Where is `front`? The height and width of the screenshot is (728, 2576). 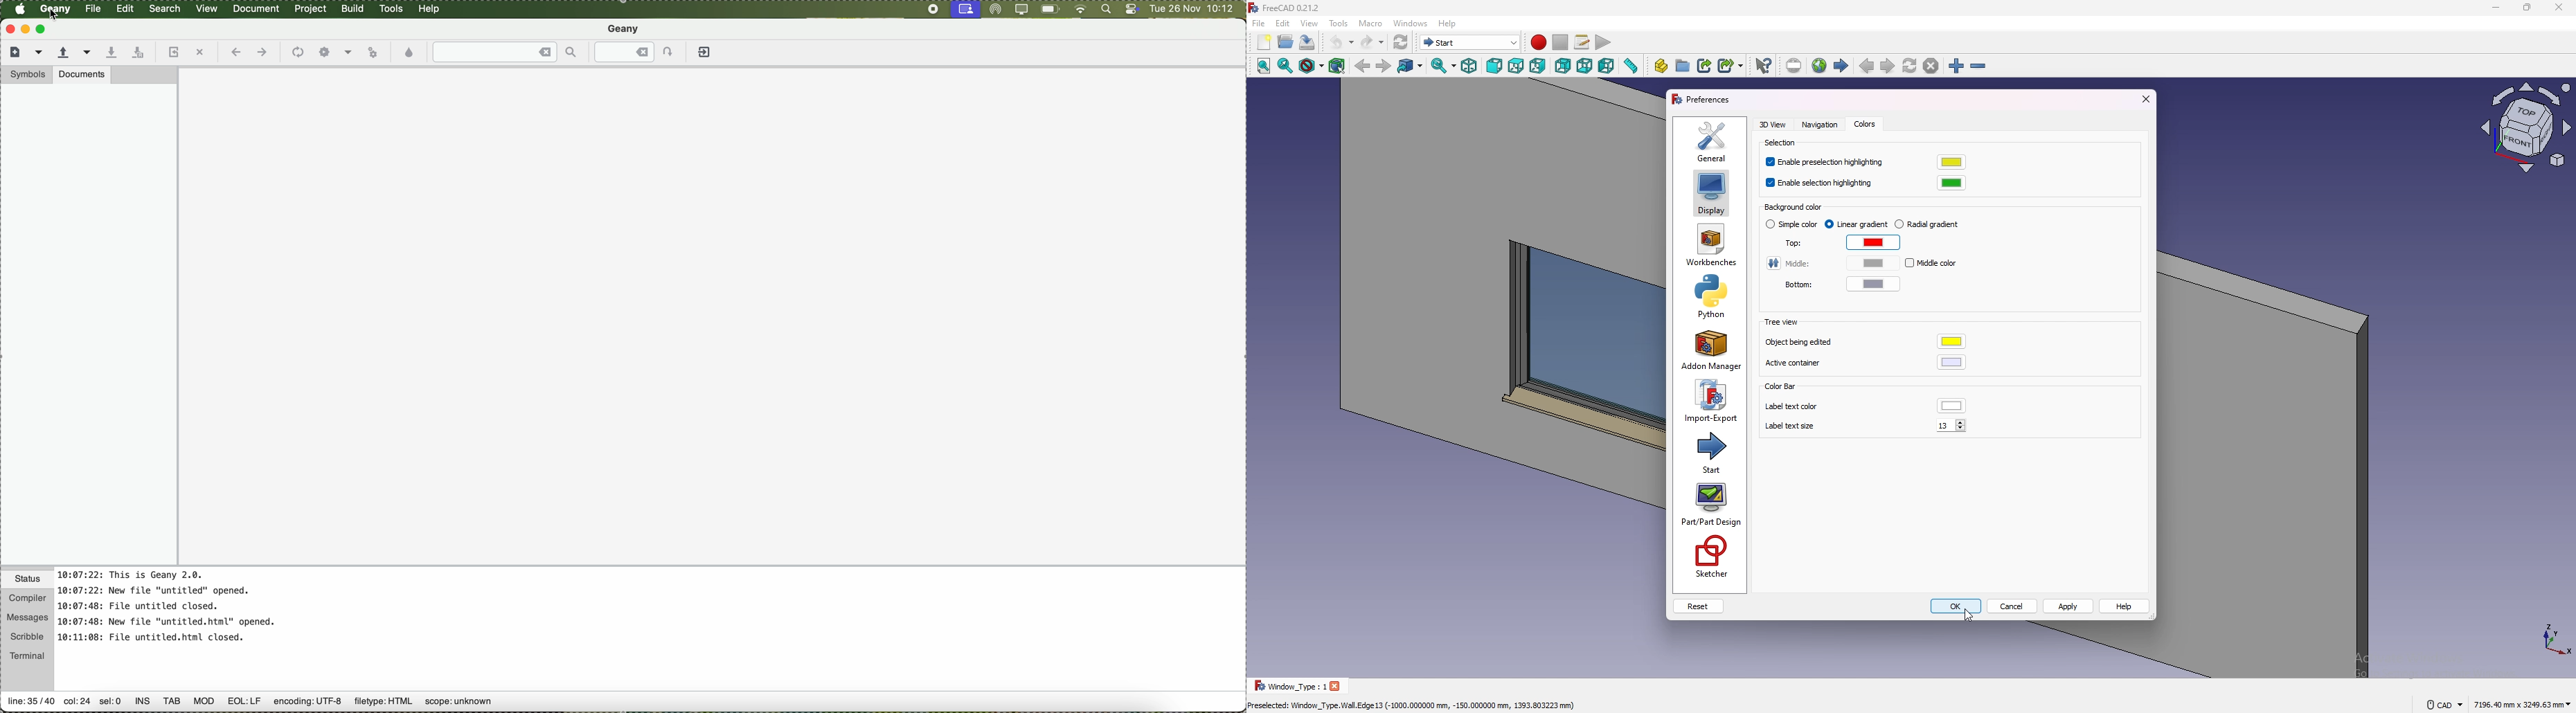 front is located at coordinates (1496, 66).